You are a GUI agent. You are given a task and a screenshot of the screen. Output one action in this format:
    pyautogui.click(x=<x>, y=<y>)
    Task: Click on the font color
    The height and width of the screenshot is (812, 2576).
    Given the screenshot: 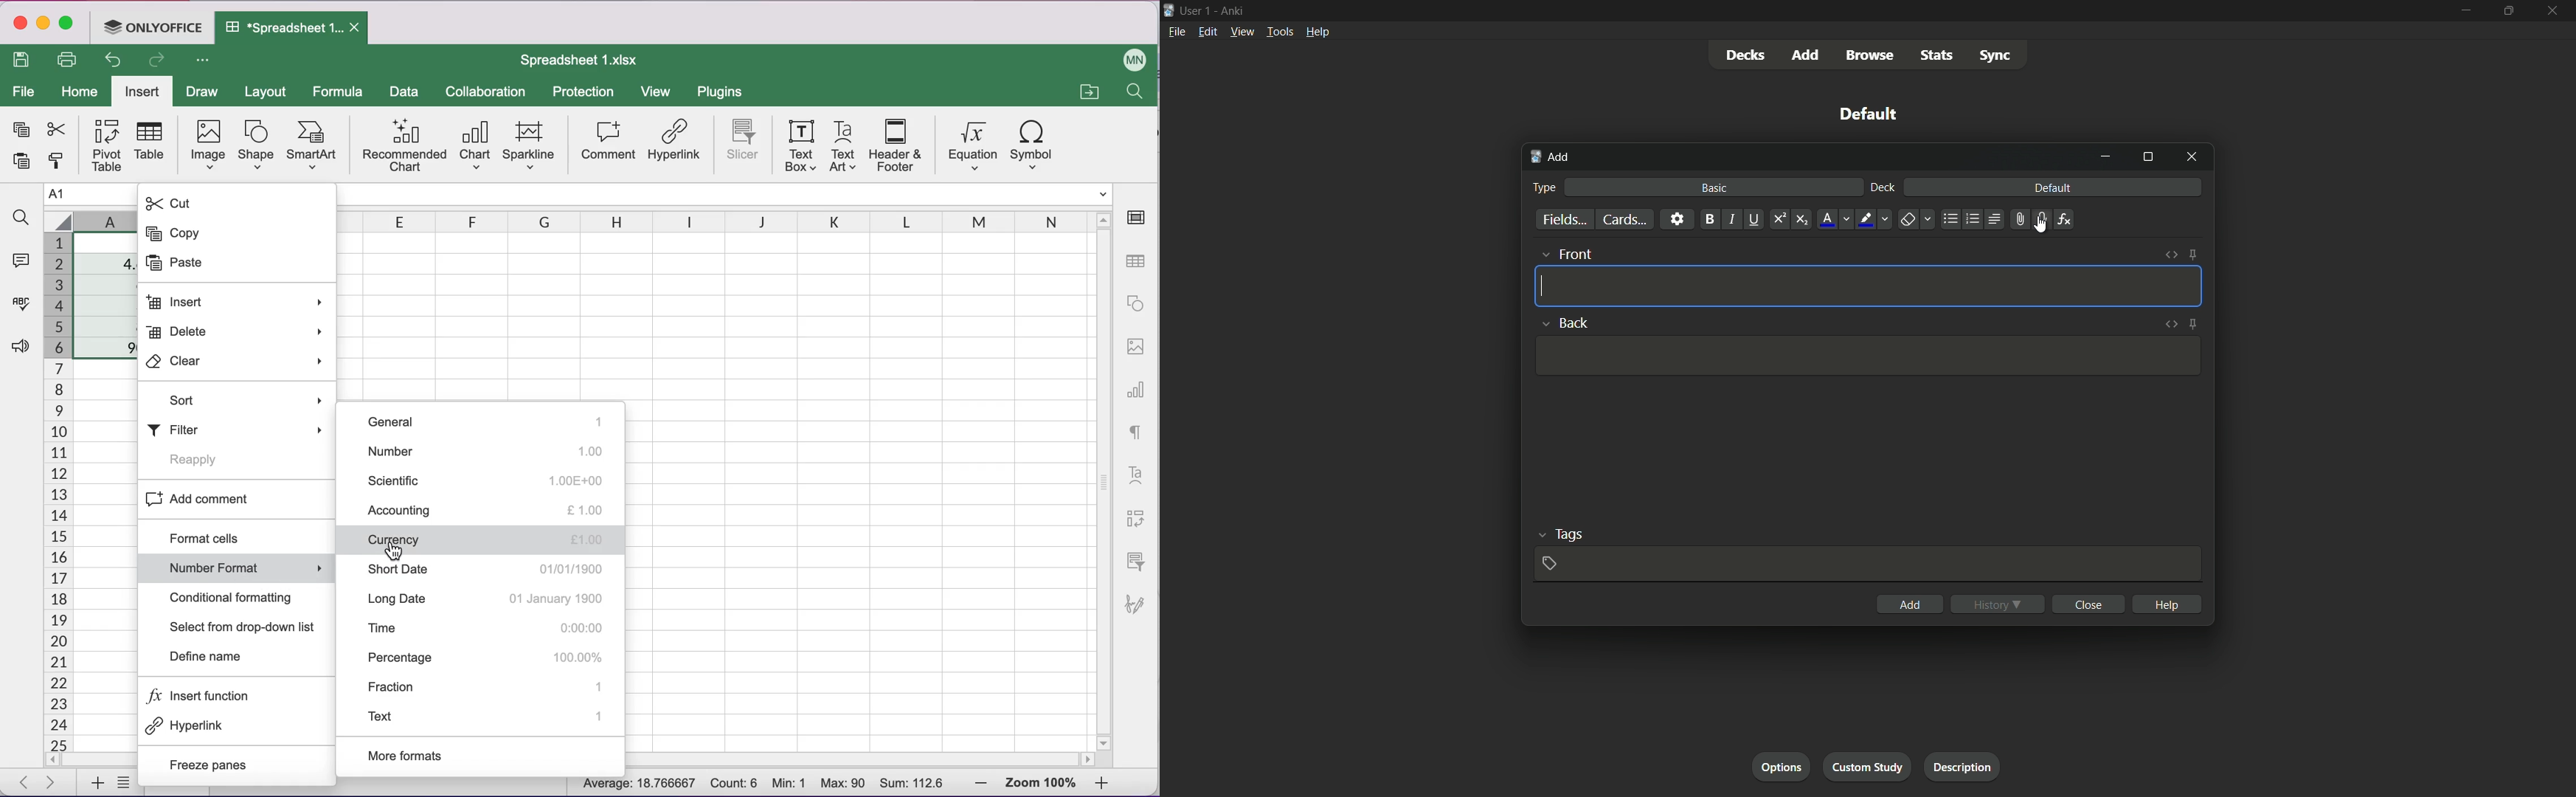 What is the action you would take?
    pyautogui.click(x=1826, y=219)
    